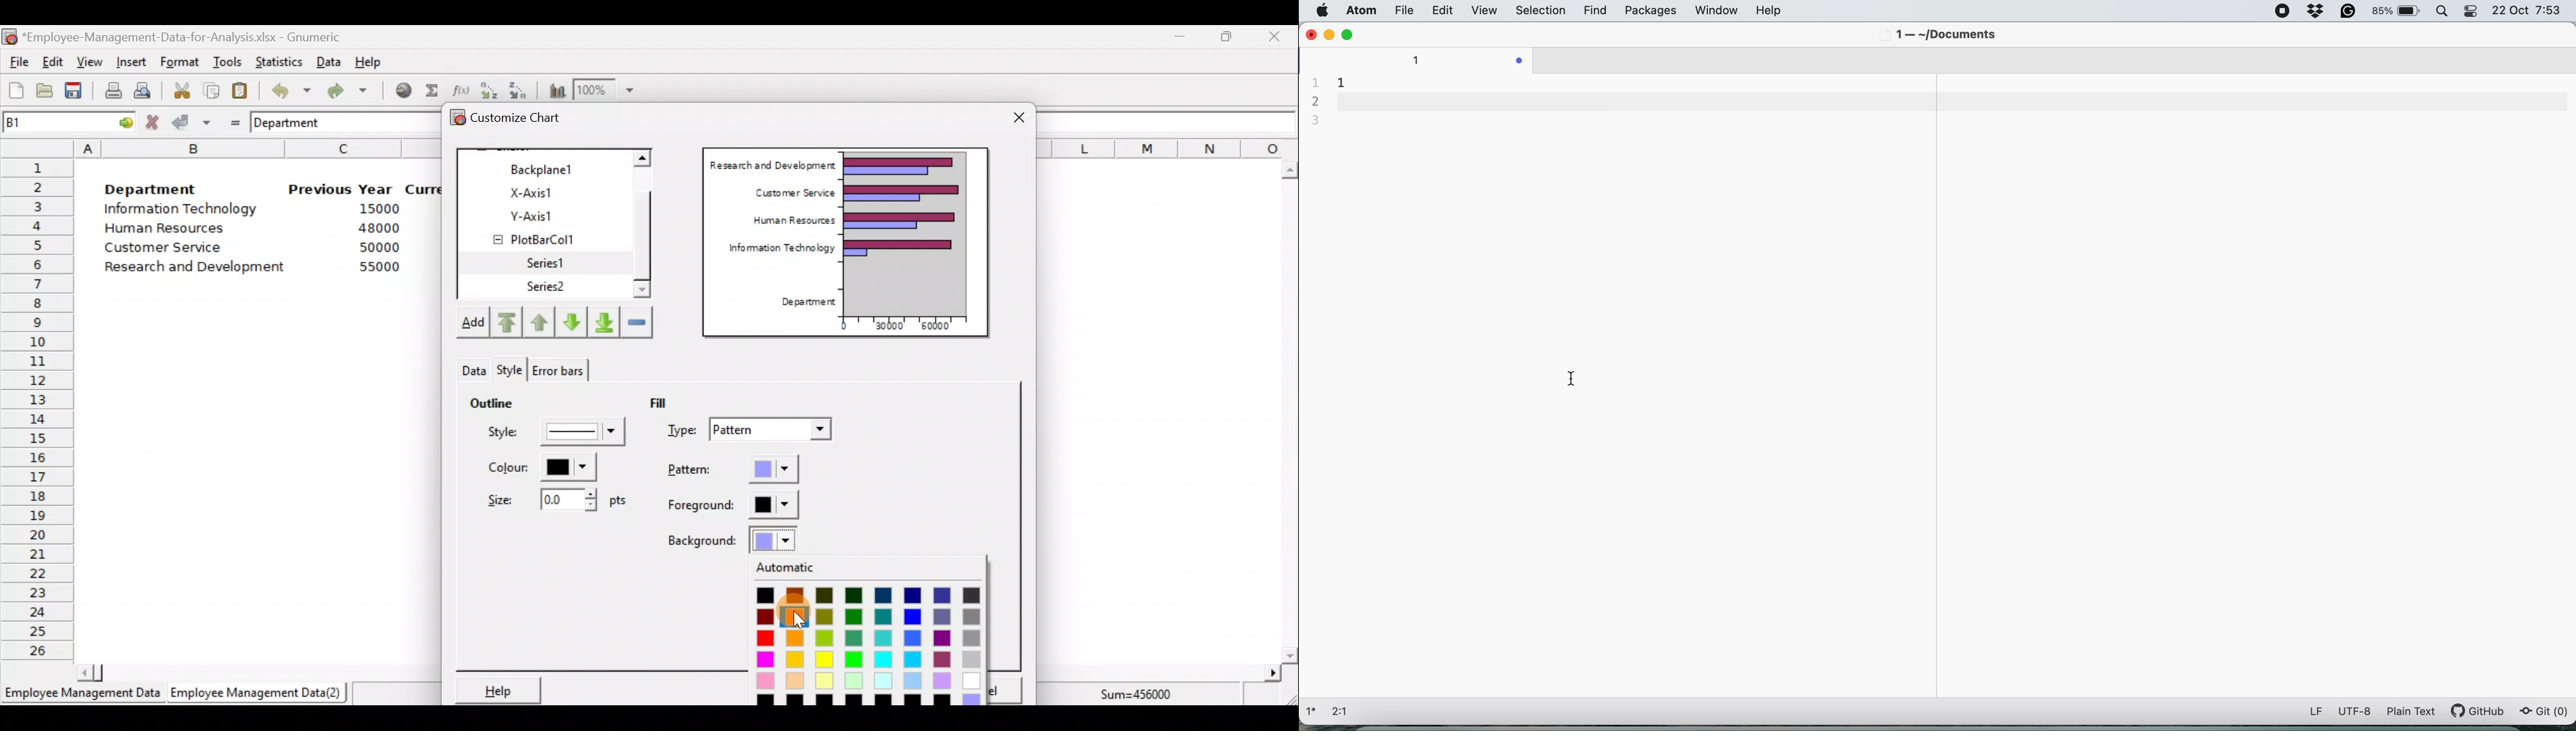 The height and width of the screenshot is (756, 2576). I want to click on Zoom, so click(608, 88).